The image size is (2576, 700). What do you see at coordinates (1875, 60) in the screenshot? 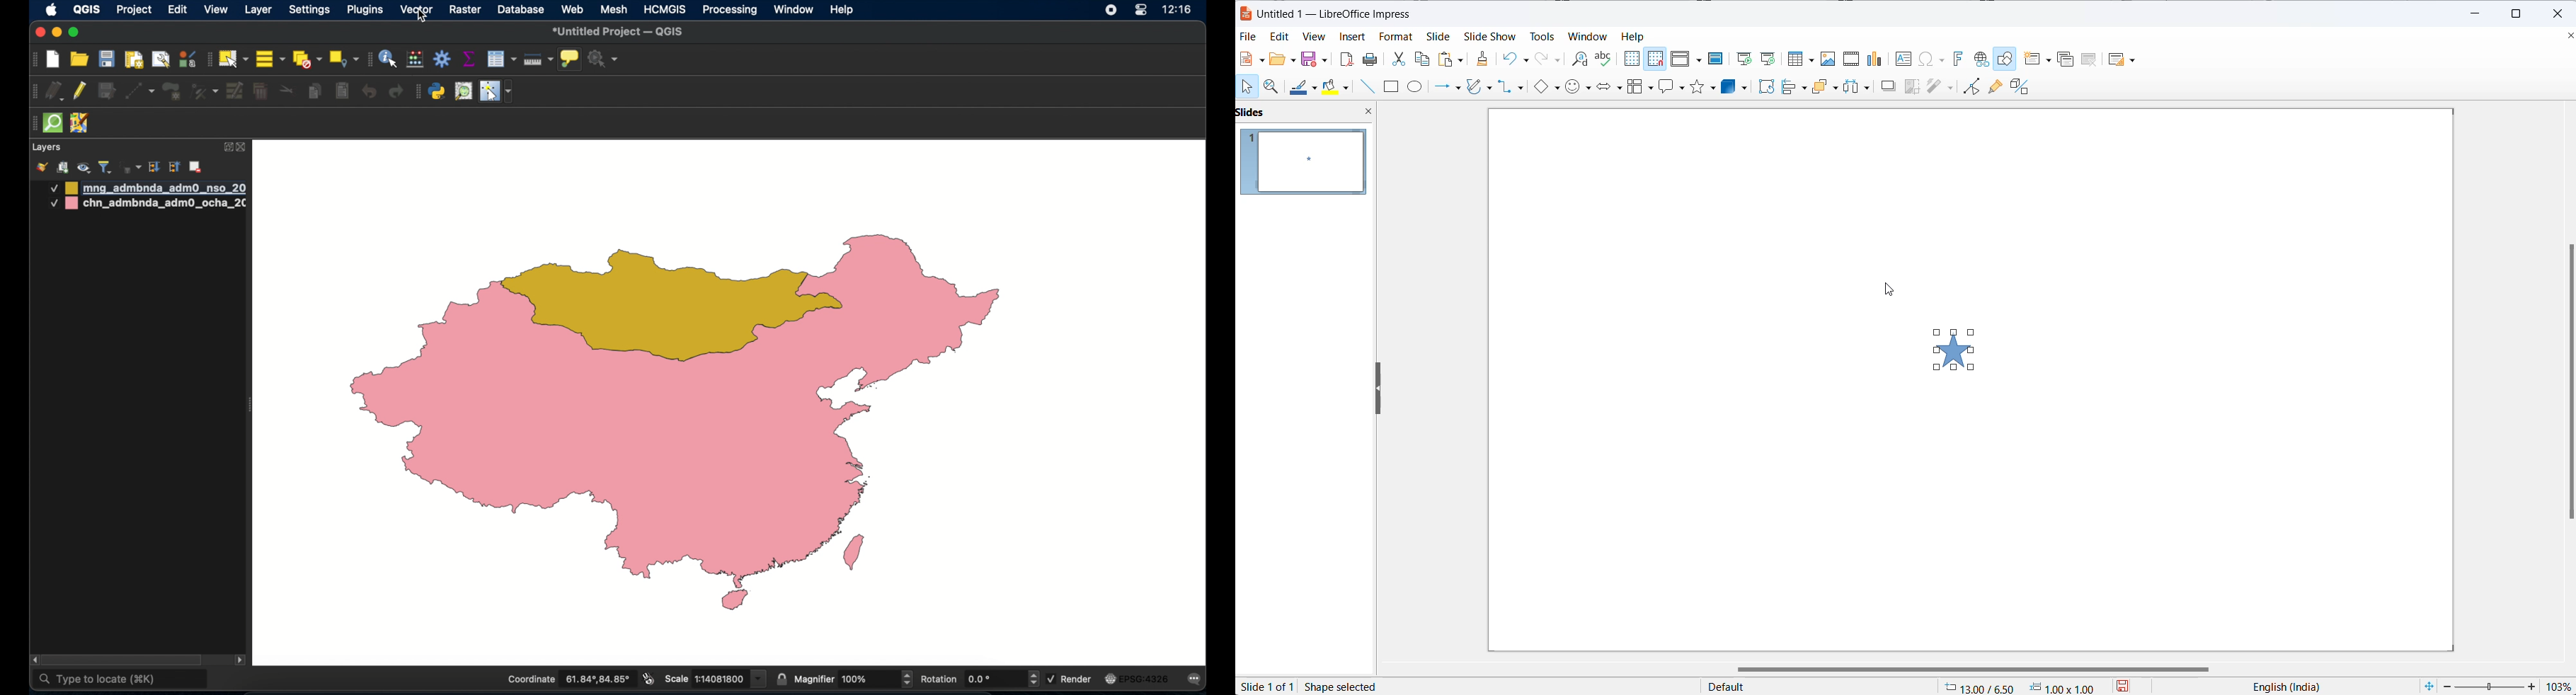
I see `insert chart` at bounding box center [1875, 60].